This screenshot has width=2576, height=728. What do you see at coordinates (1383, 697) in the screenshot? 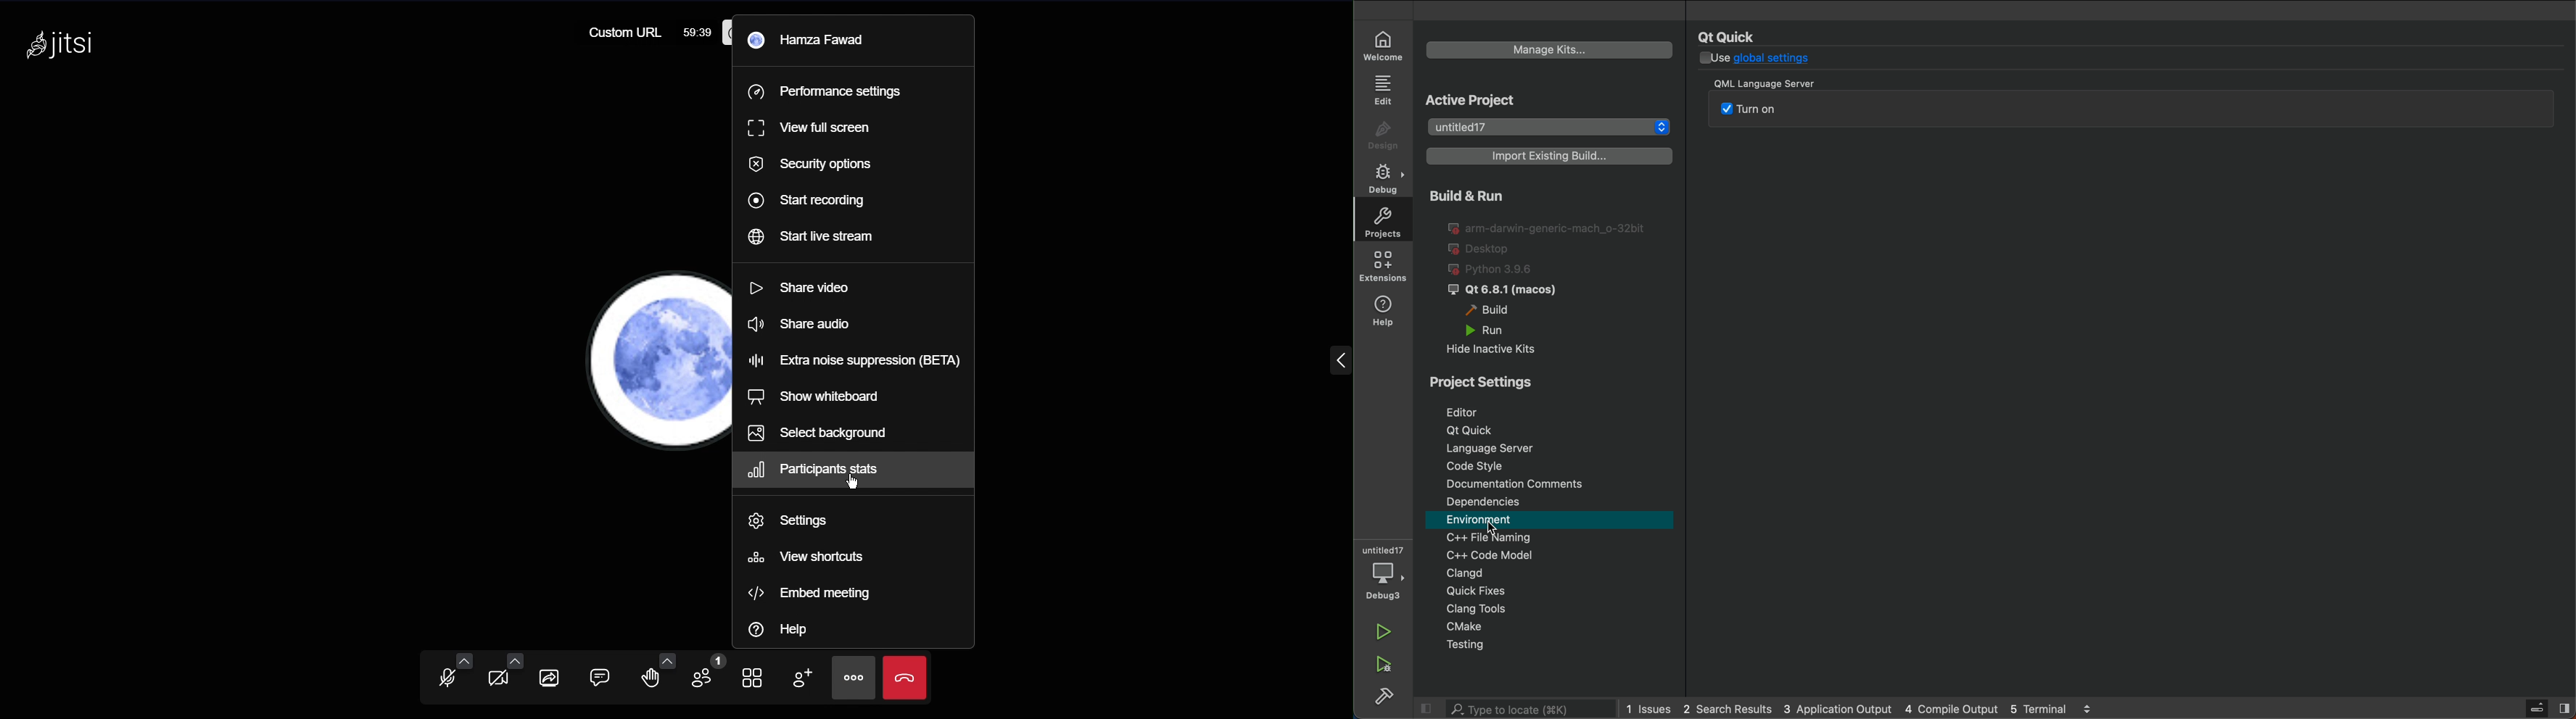
I see `build` at bounding box center [1383, 697].